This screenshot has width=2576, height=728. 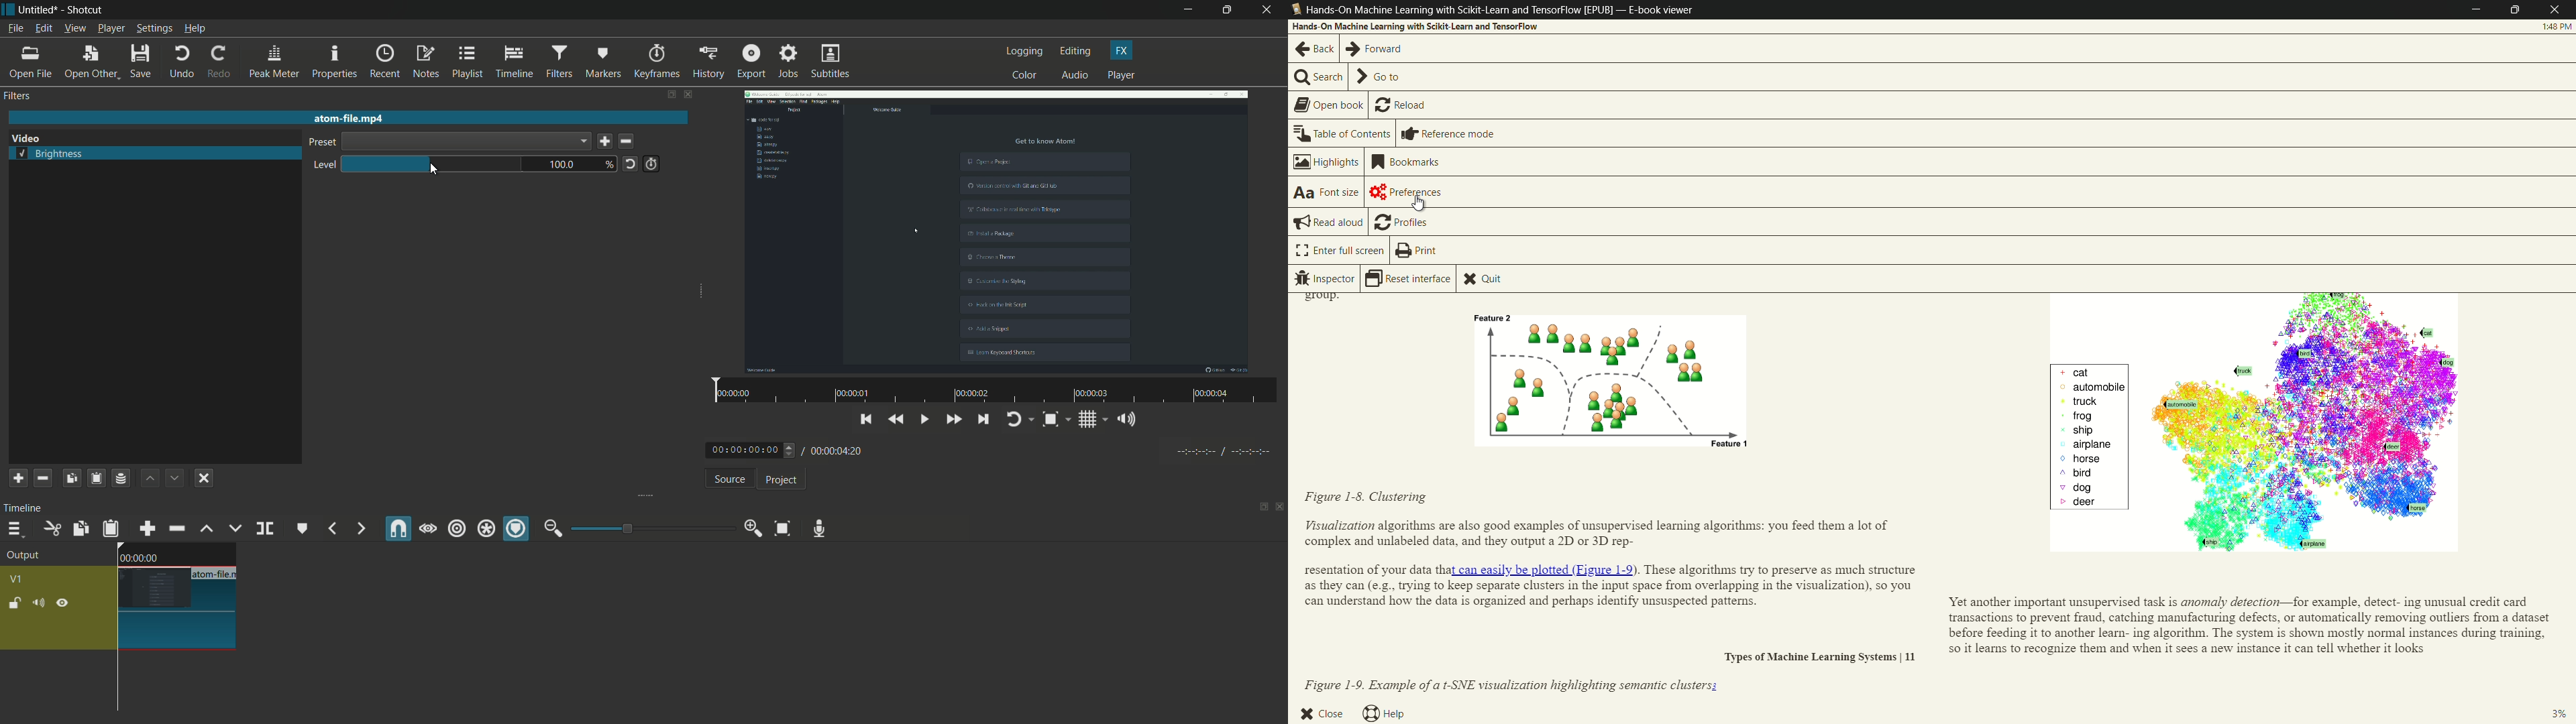 I want to click on close, so click(x=1322, y=712).